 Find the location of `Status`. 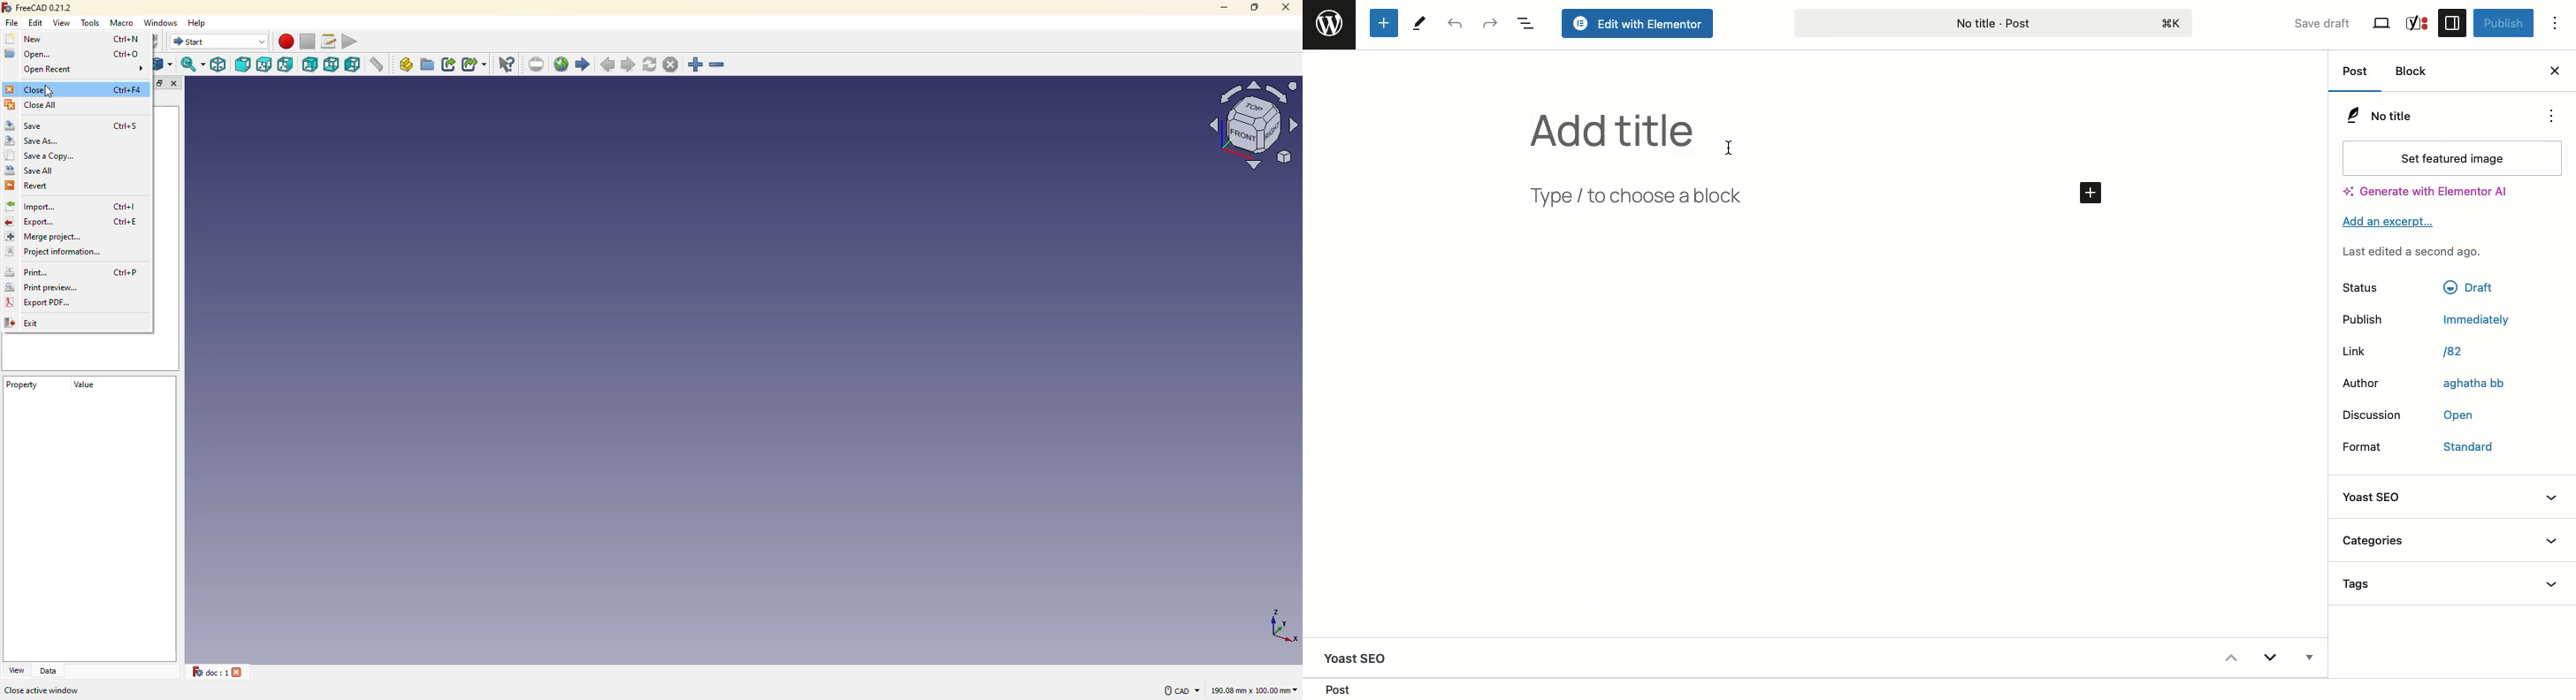

Status is located at coordinates (2365, 287).